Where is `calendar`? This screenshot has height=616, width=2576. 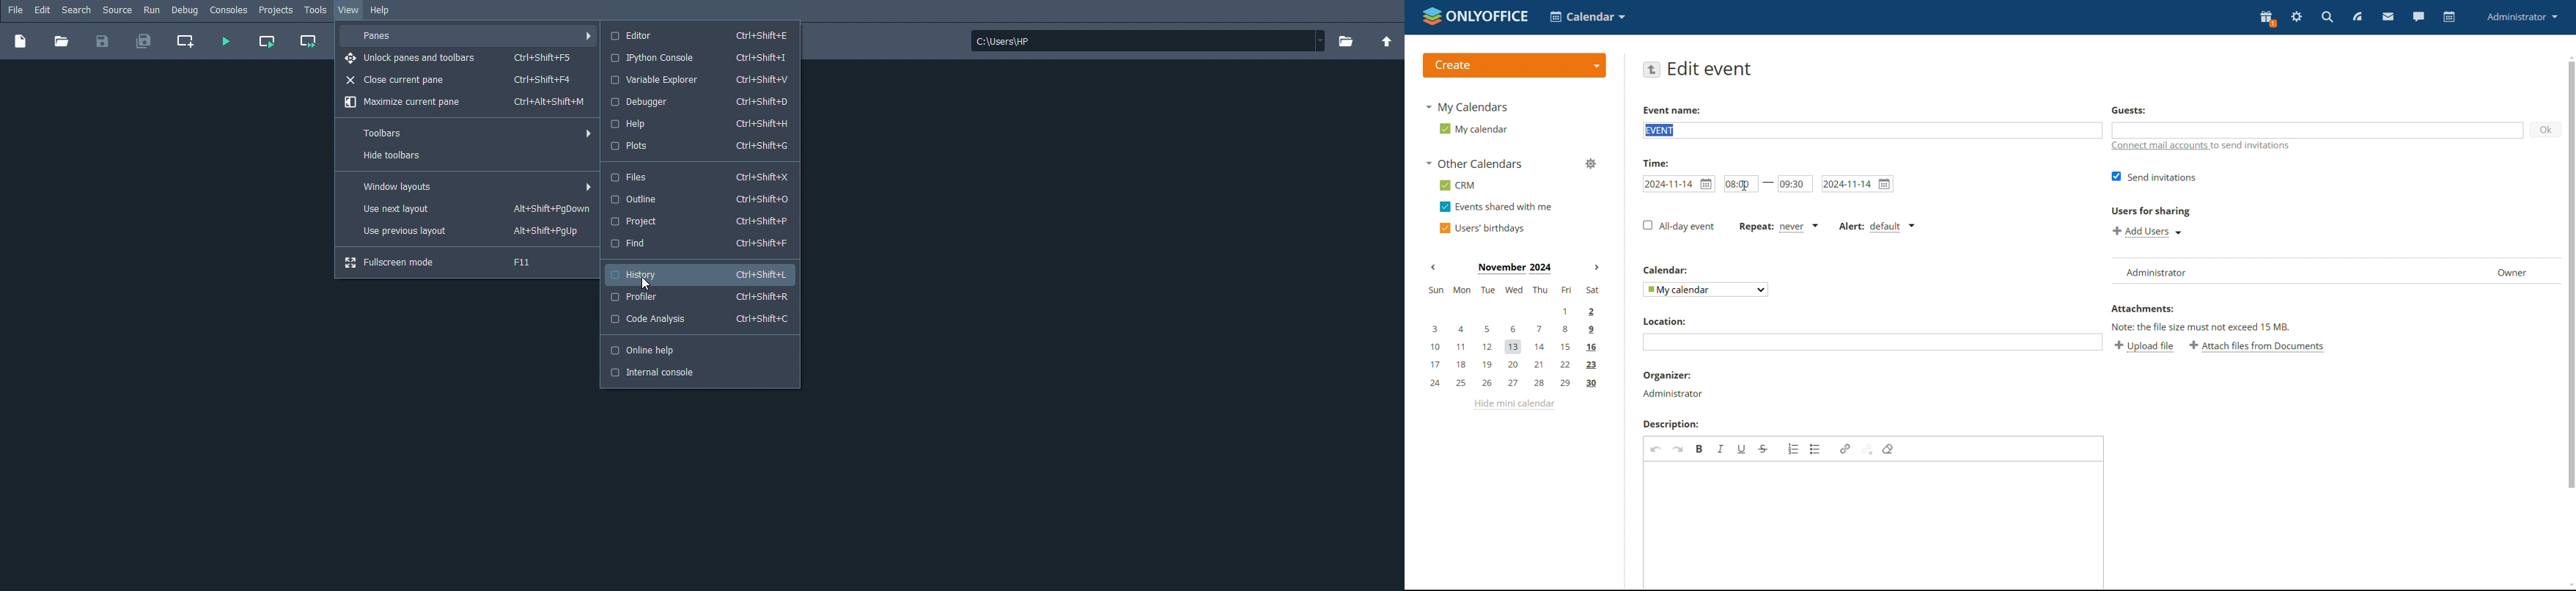
calendar is located at coordinates (2448, 17).